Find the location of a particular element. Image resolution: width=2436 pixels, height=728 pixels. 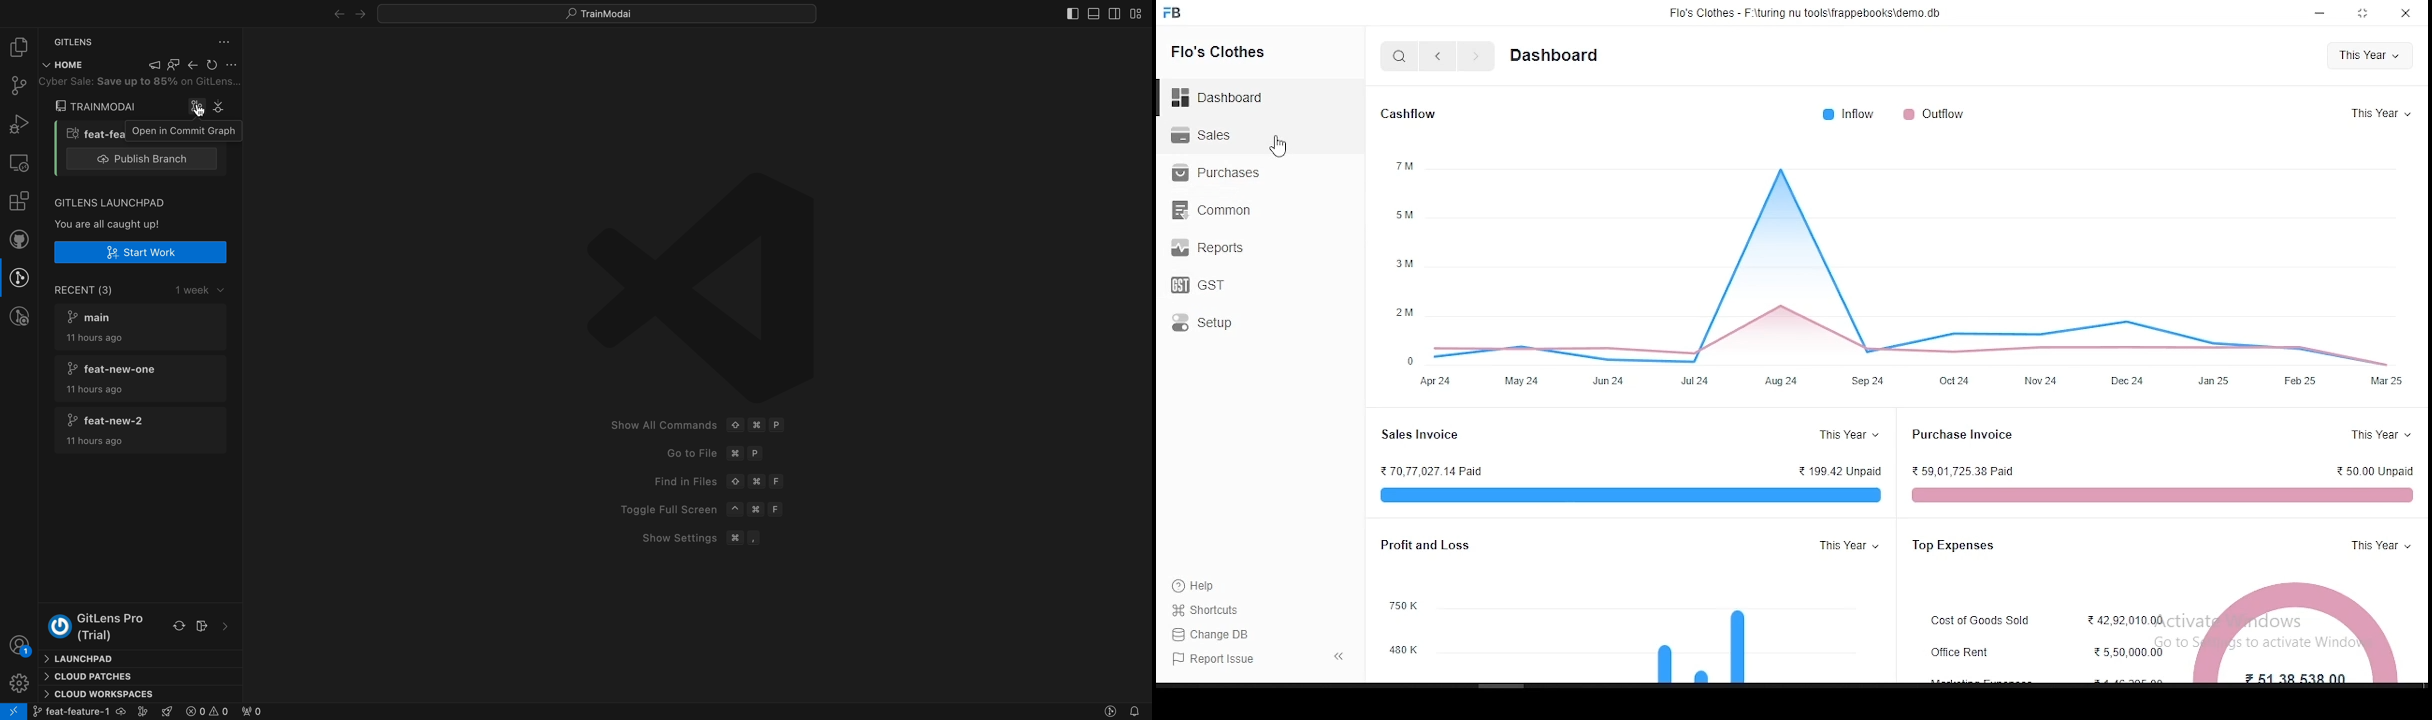

cashflow is located at coordinates (1416, 110).